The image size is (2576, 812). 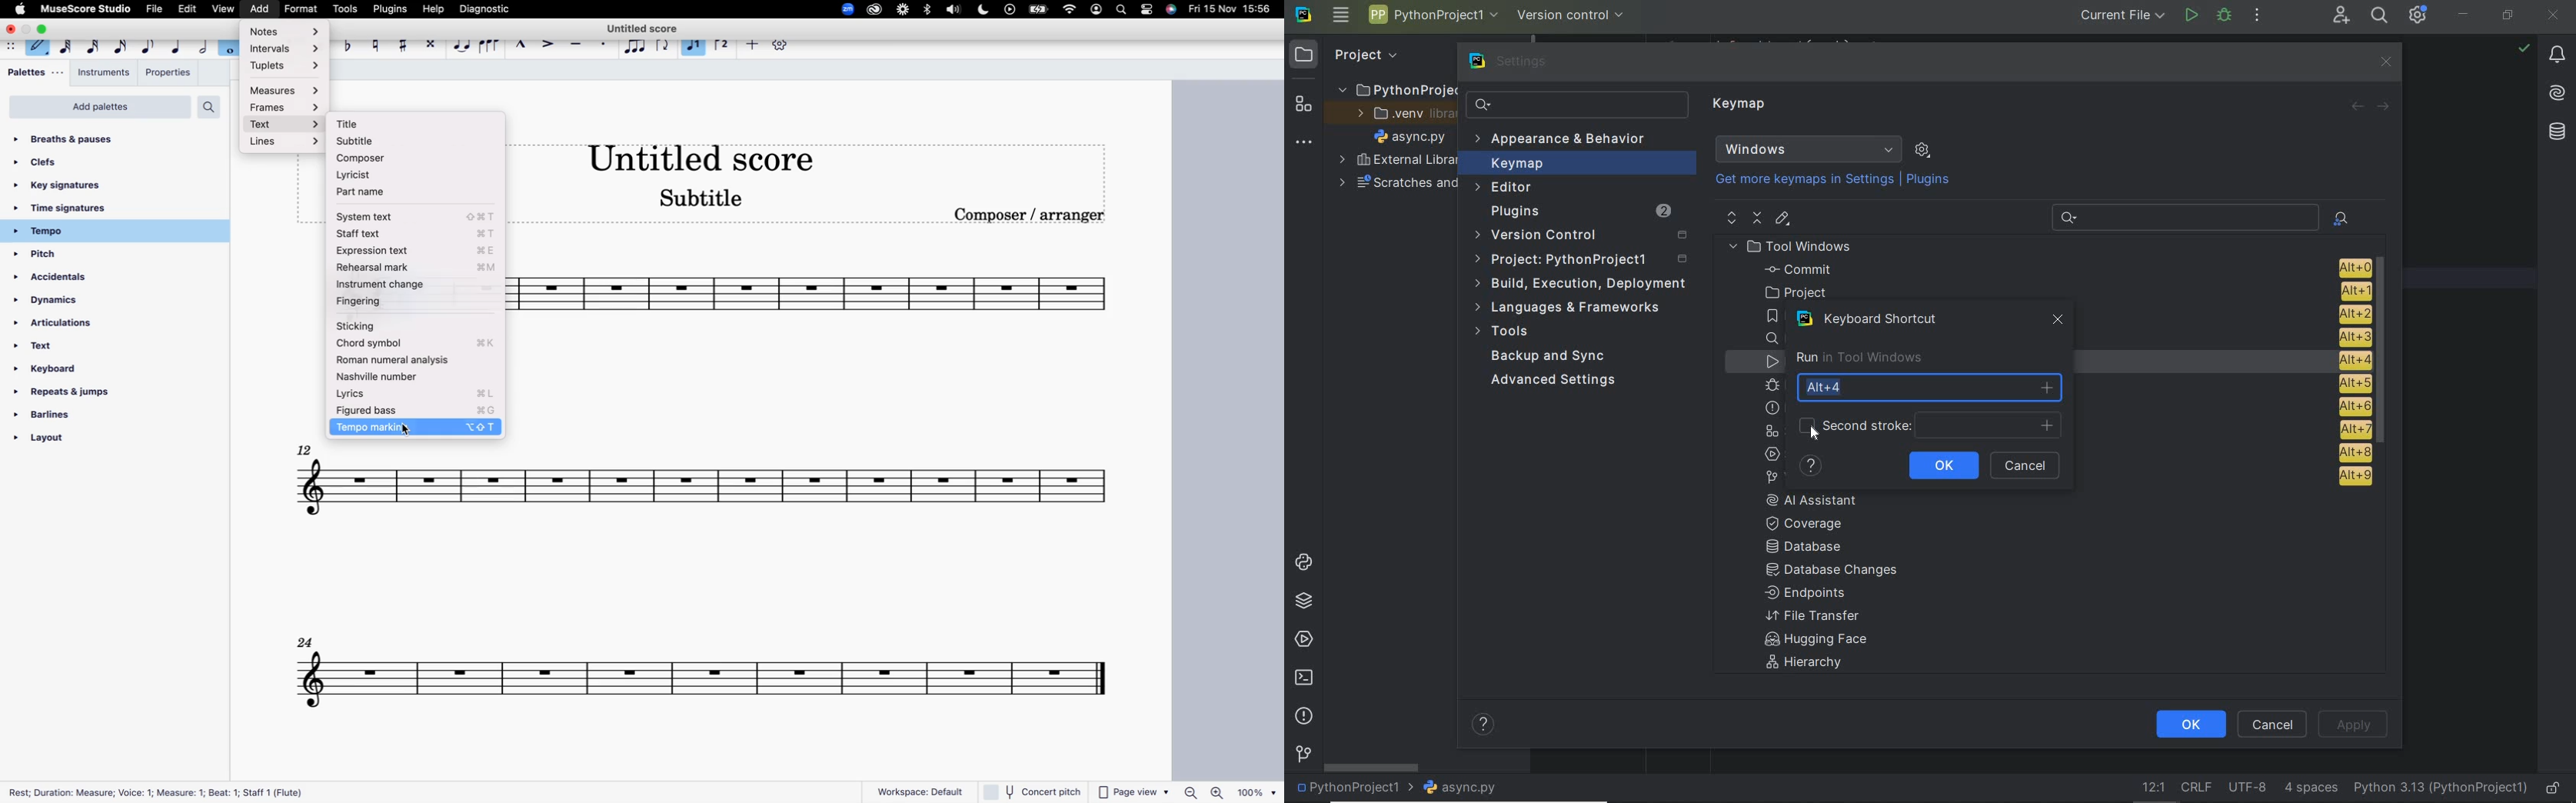 What do you see at coordinates (415, 214) in the screenshot?
I see `system text` at bounding box center [415, 214].